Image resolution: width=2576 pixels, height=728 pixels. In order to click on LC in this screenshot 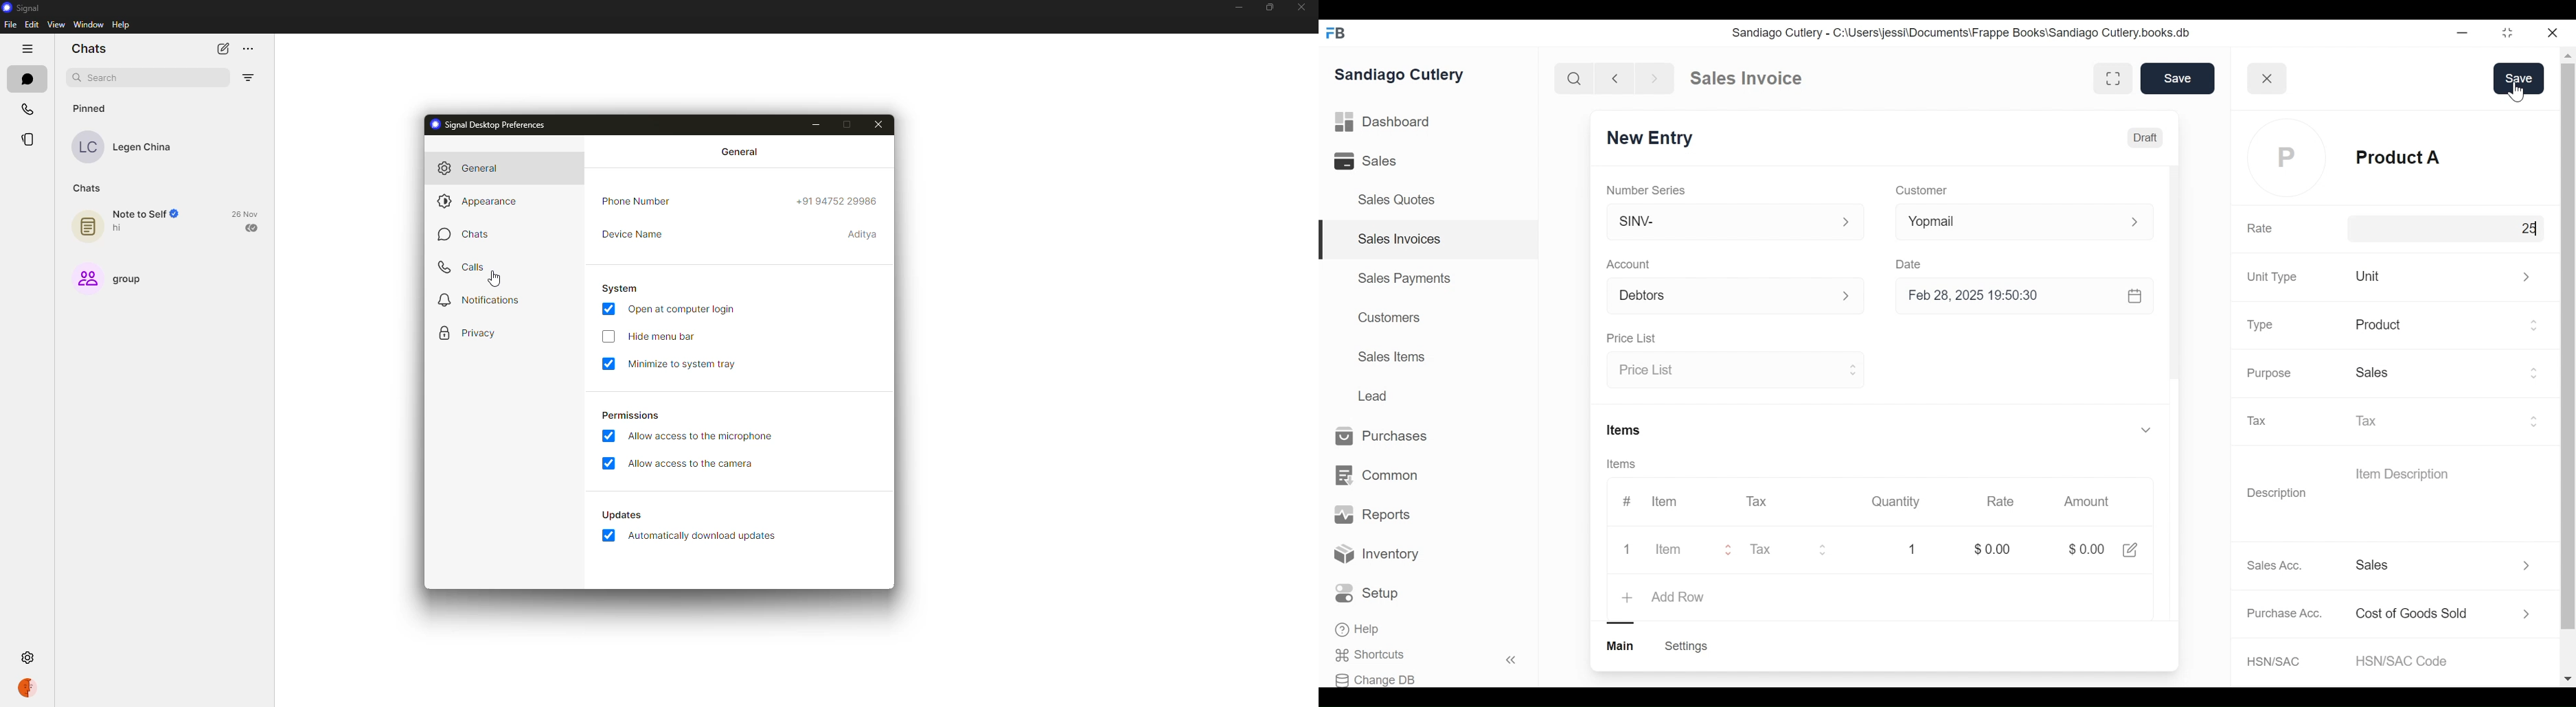, I will do `click(91, 148)`.